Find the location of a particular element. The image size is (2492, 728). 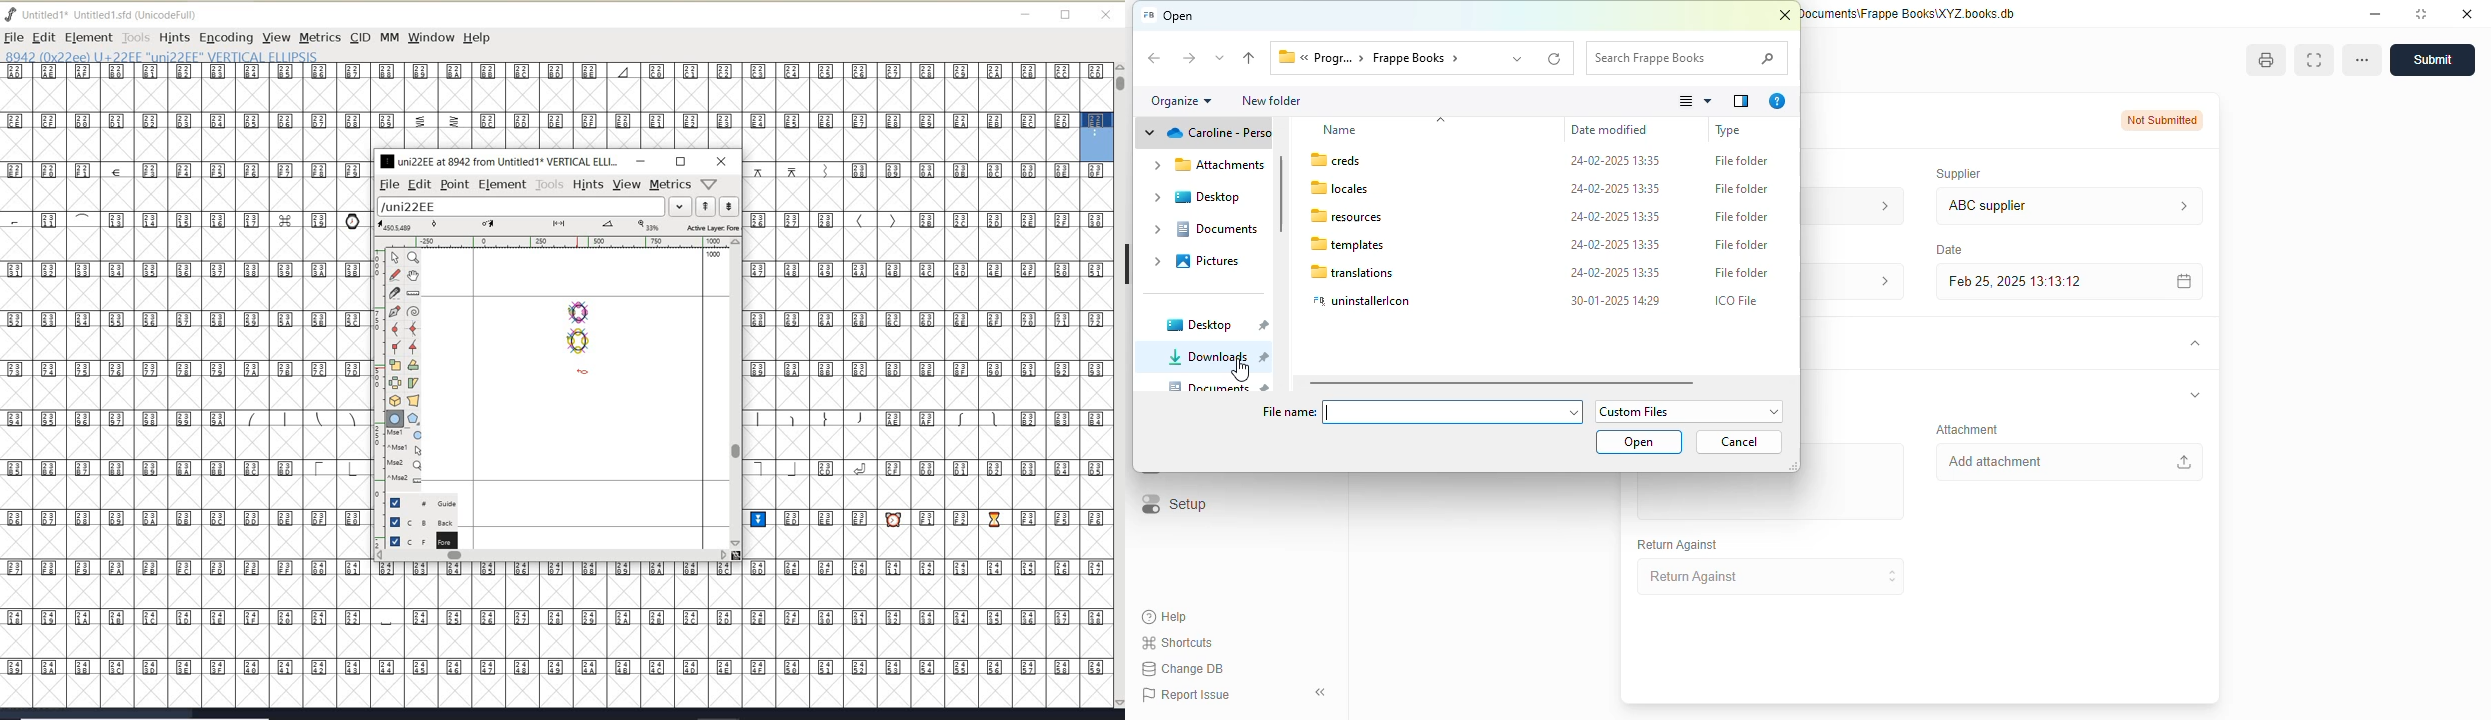

minimize is located at coordinates (2375, 13).